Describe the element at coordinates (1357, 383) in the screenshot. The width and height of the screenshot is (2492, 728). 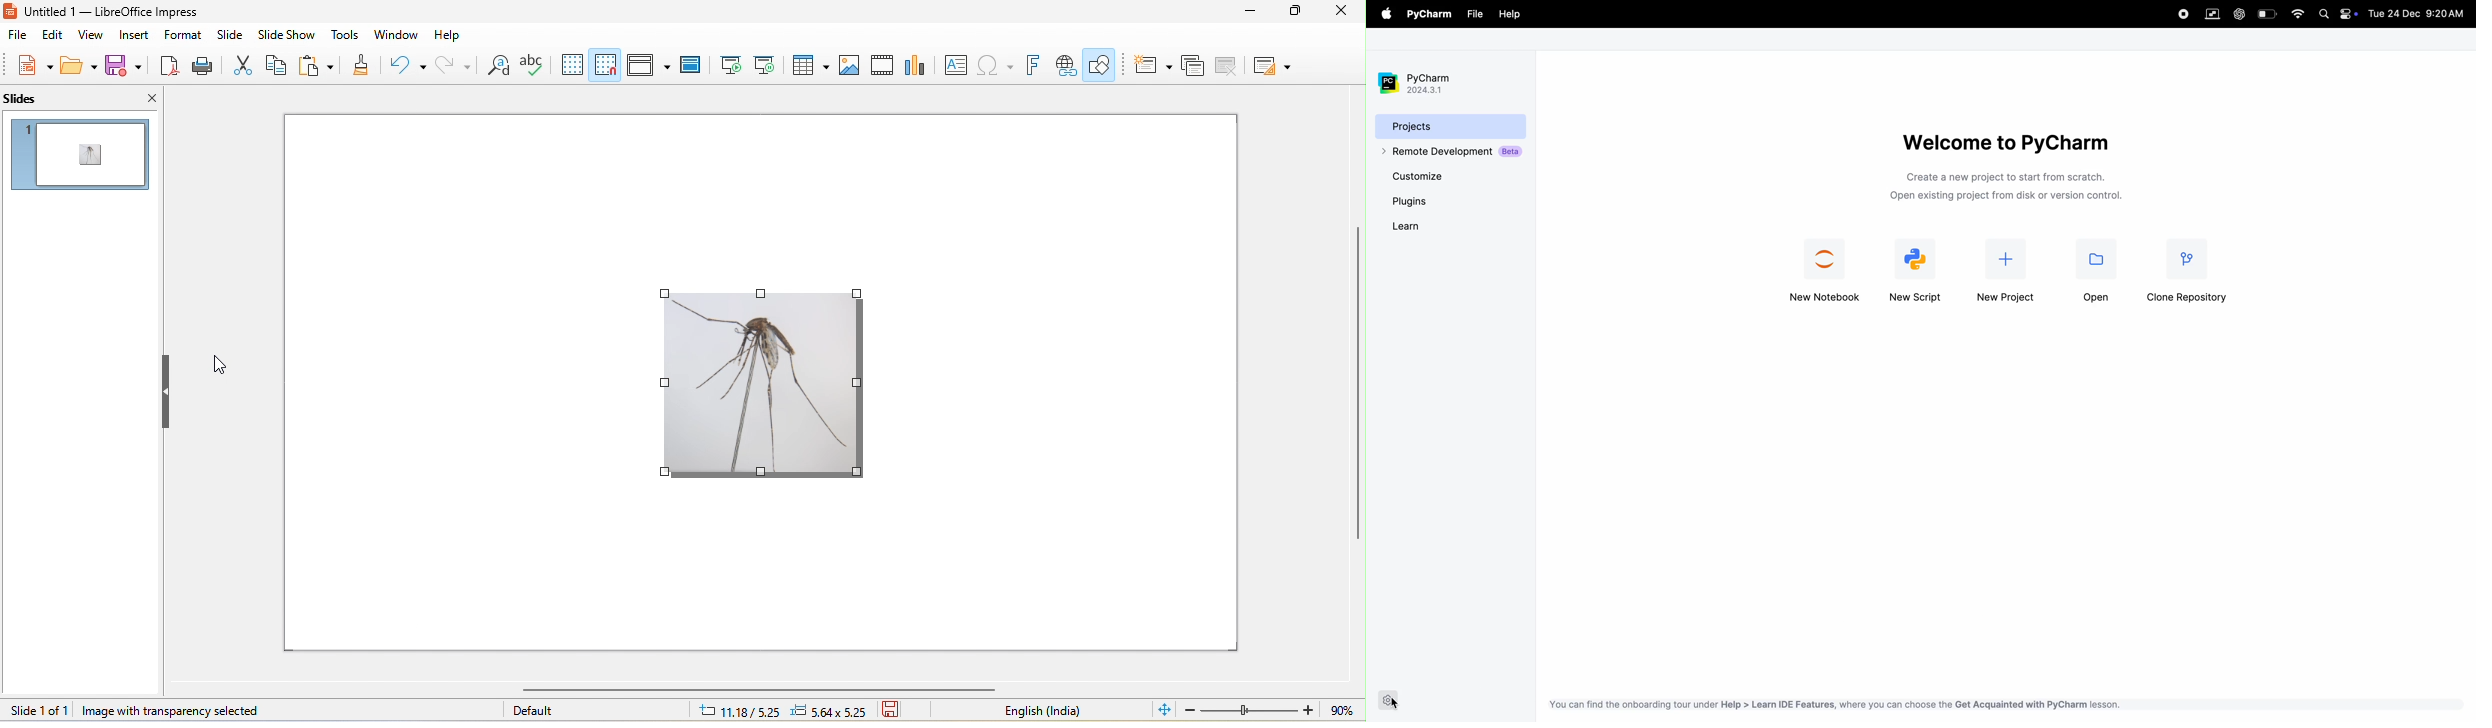
I see `vertical scroll` at that location.